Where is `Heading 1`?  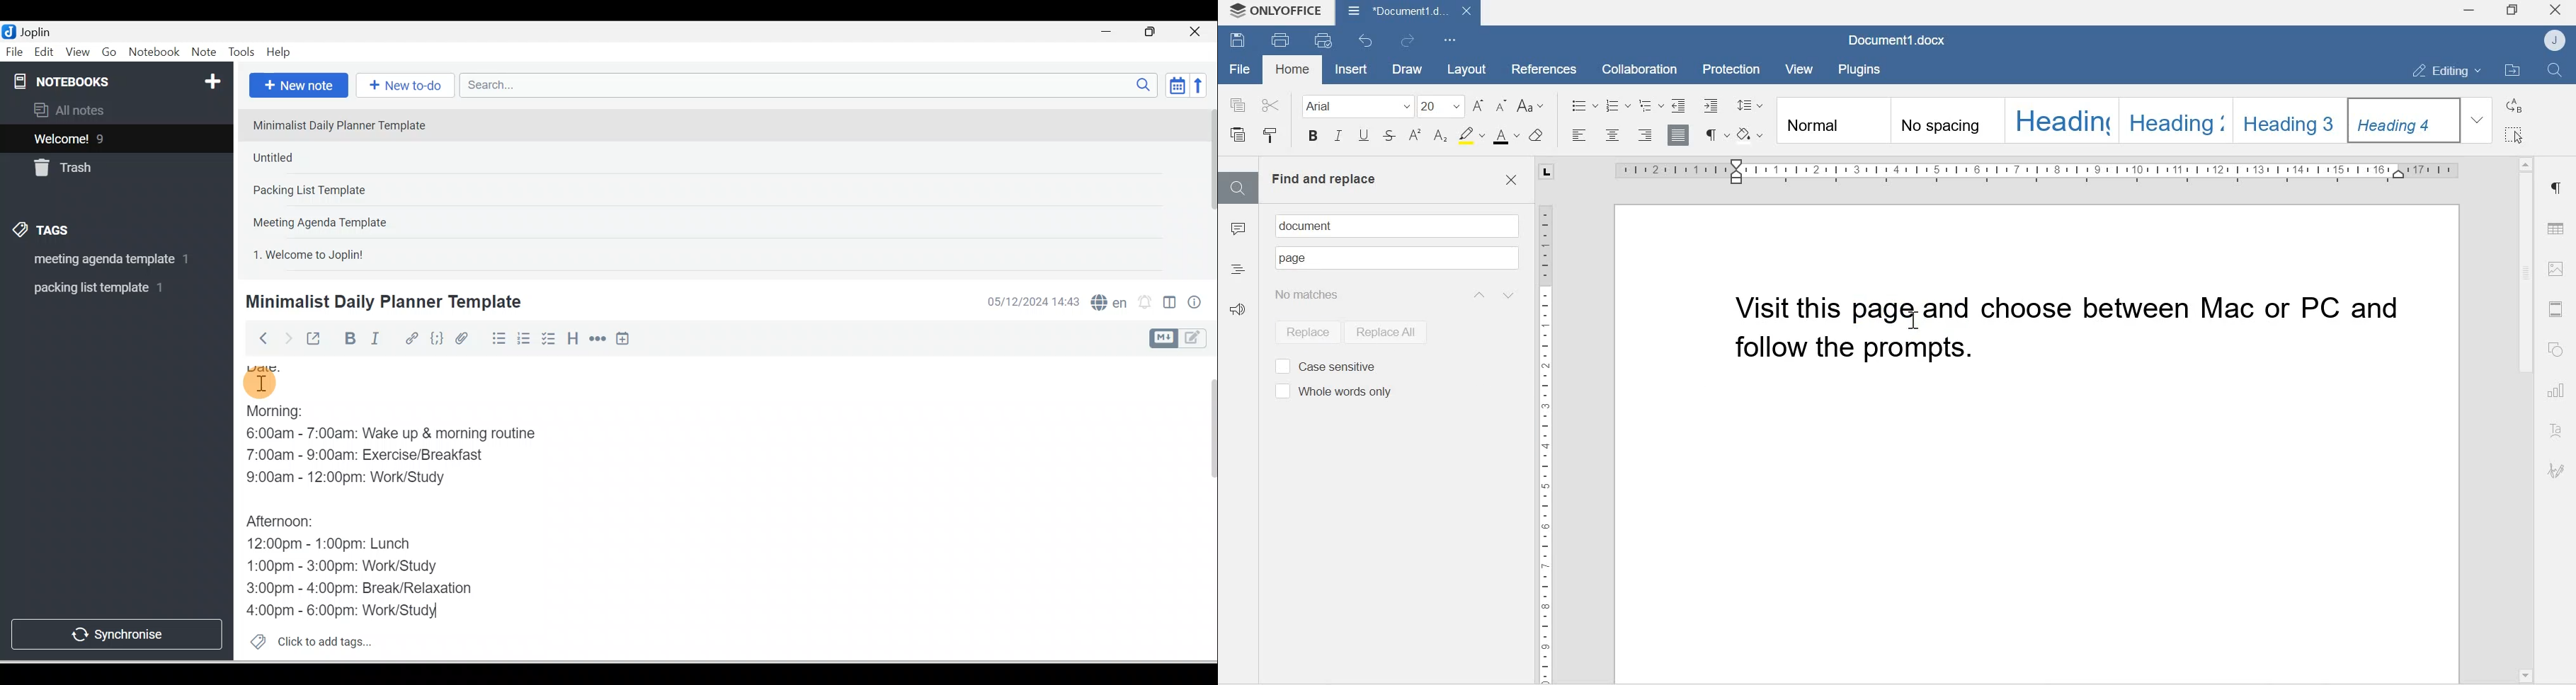
Heading 1 is located at coordinates (2061, 120).